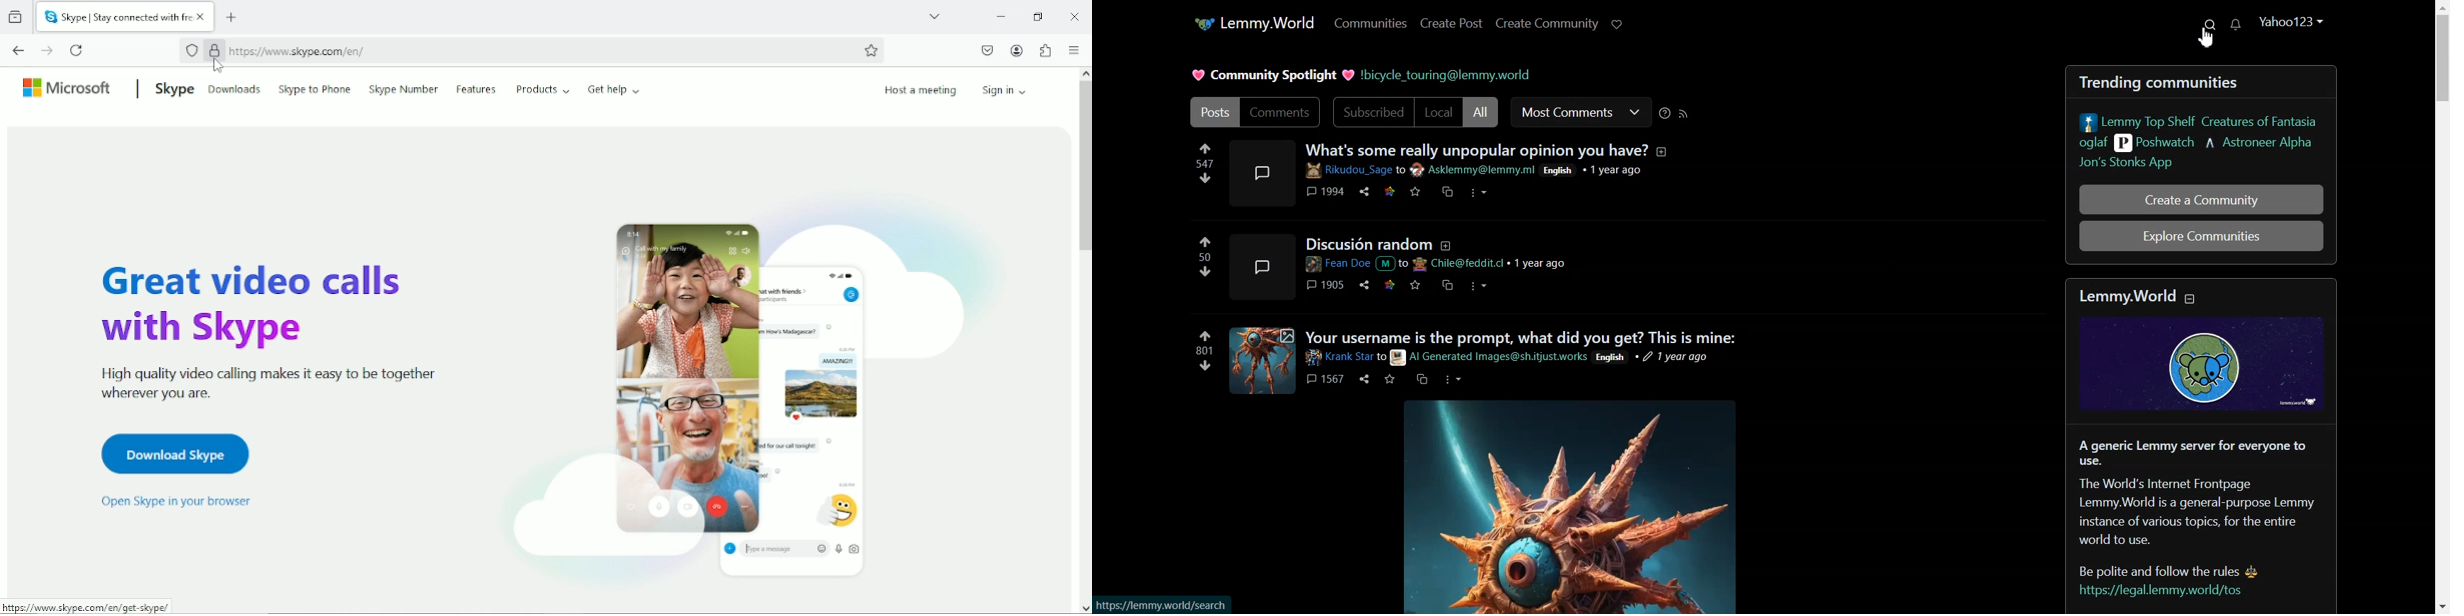 The image size is (2464, 616). Describe the element at coordinates (77, 49) in the screenshot. I see `Reload current page` at that location.